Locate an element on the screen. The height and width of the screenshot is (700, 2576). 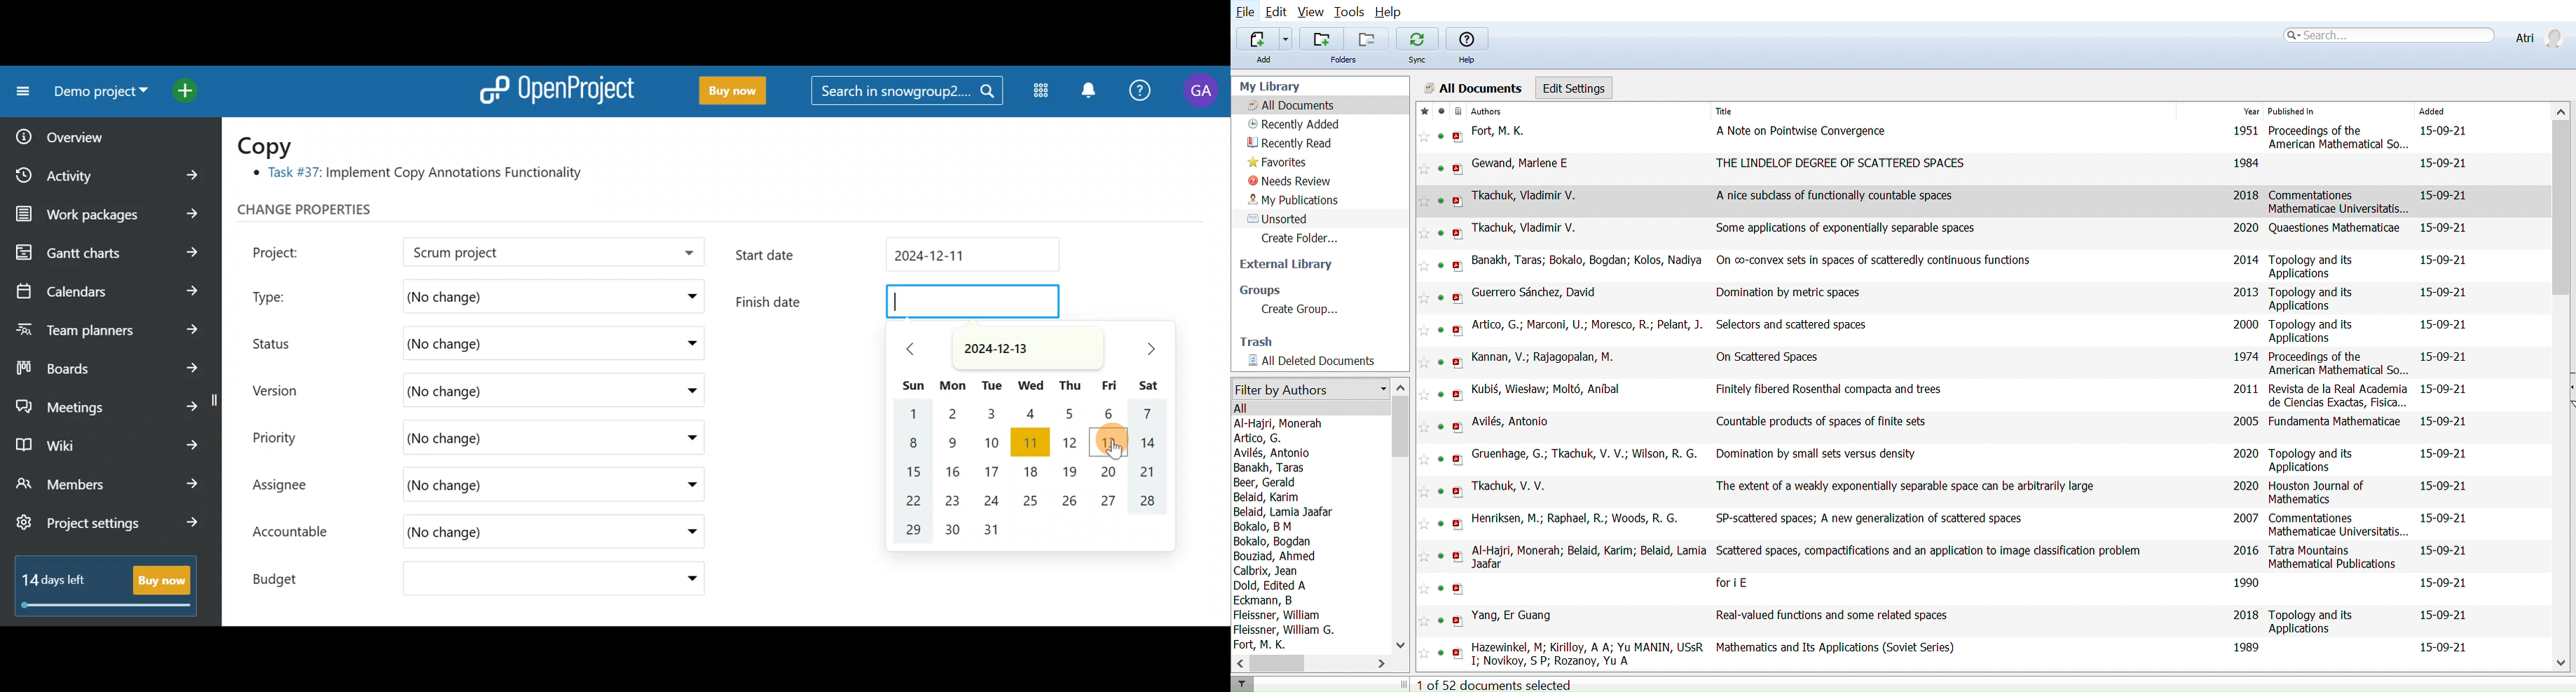
open PDF is located at coordinates (1458, 169).